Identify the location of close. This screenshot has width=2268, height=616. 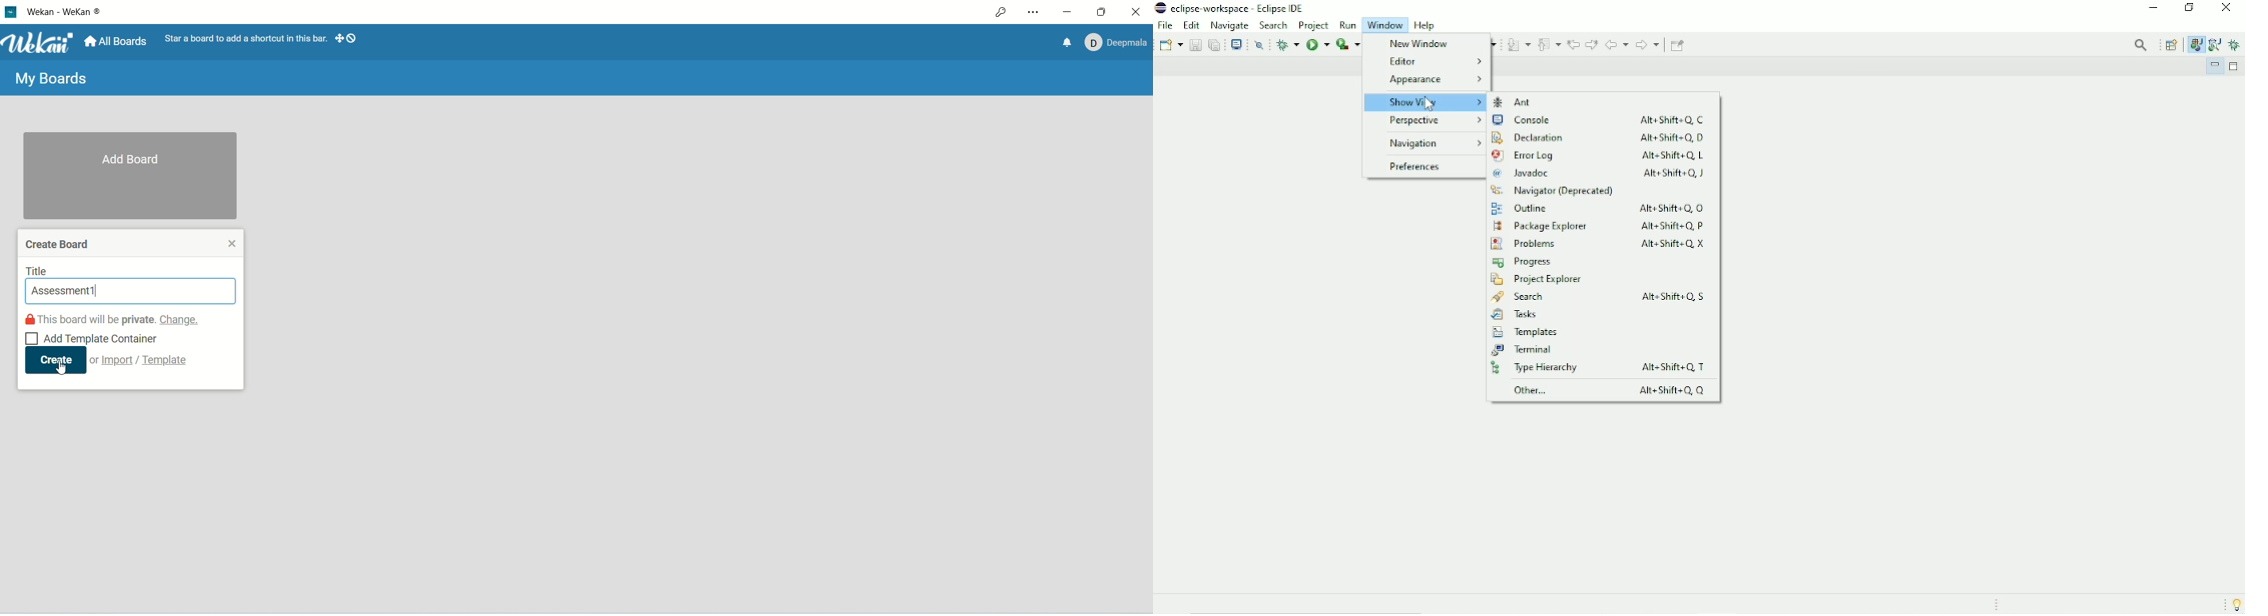
(232, 243).